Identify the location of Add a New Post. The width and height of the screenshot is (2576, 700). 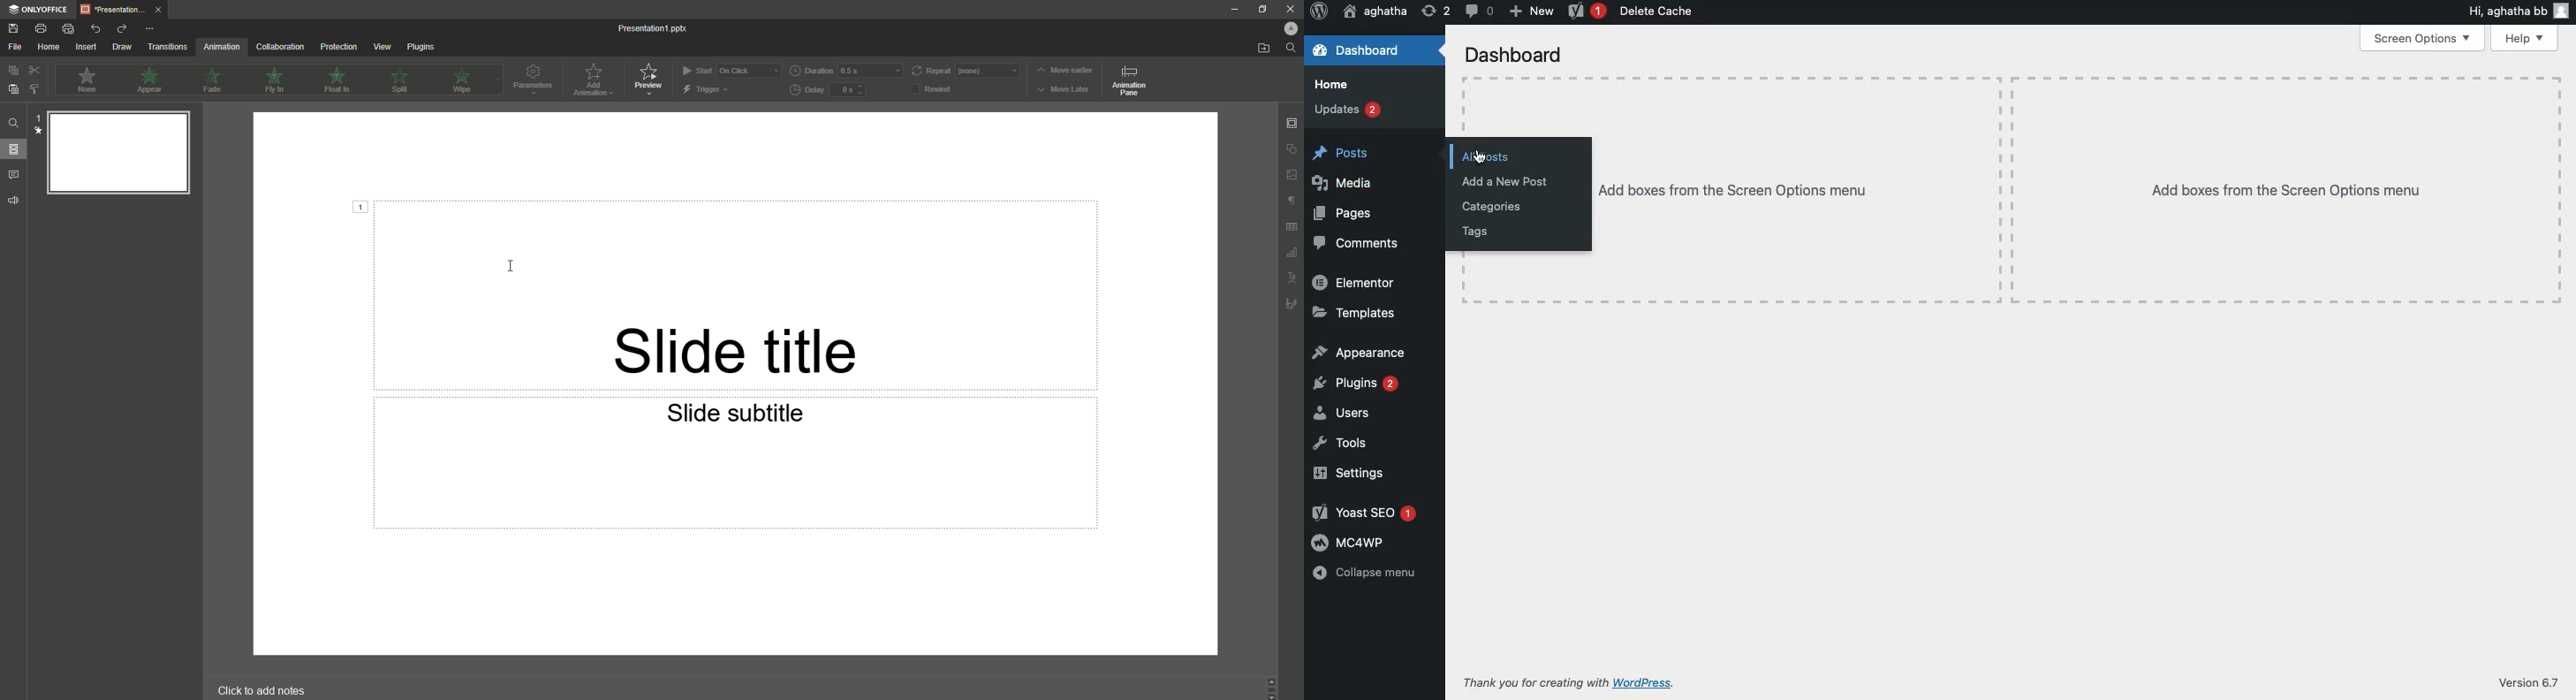
(1504, 181).